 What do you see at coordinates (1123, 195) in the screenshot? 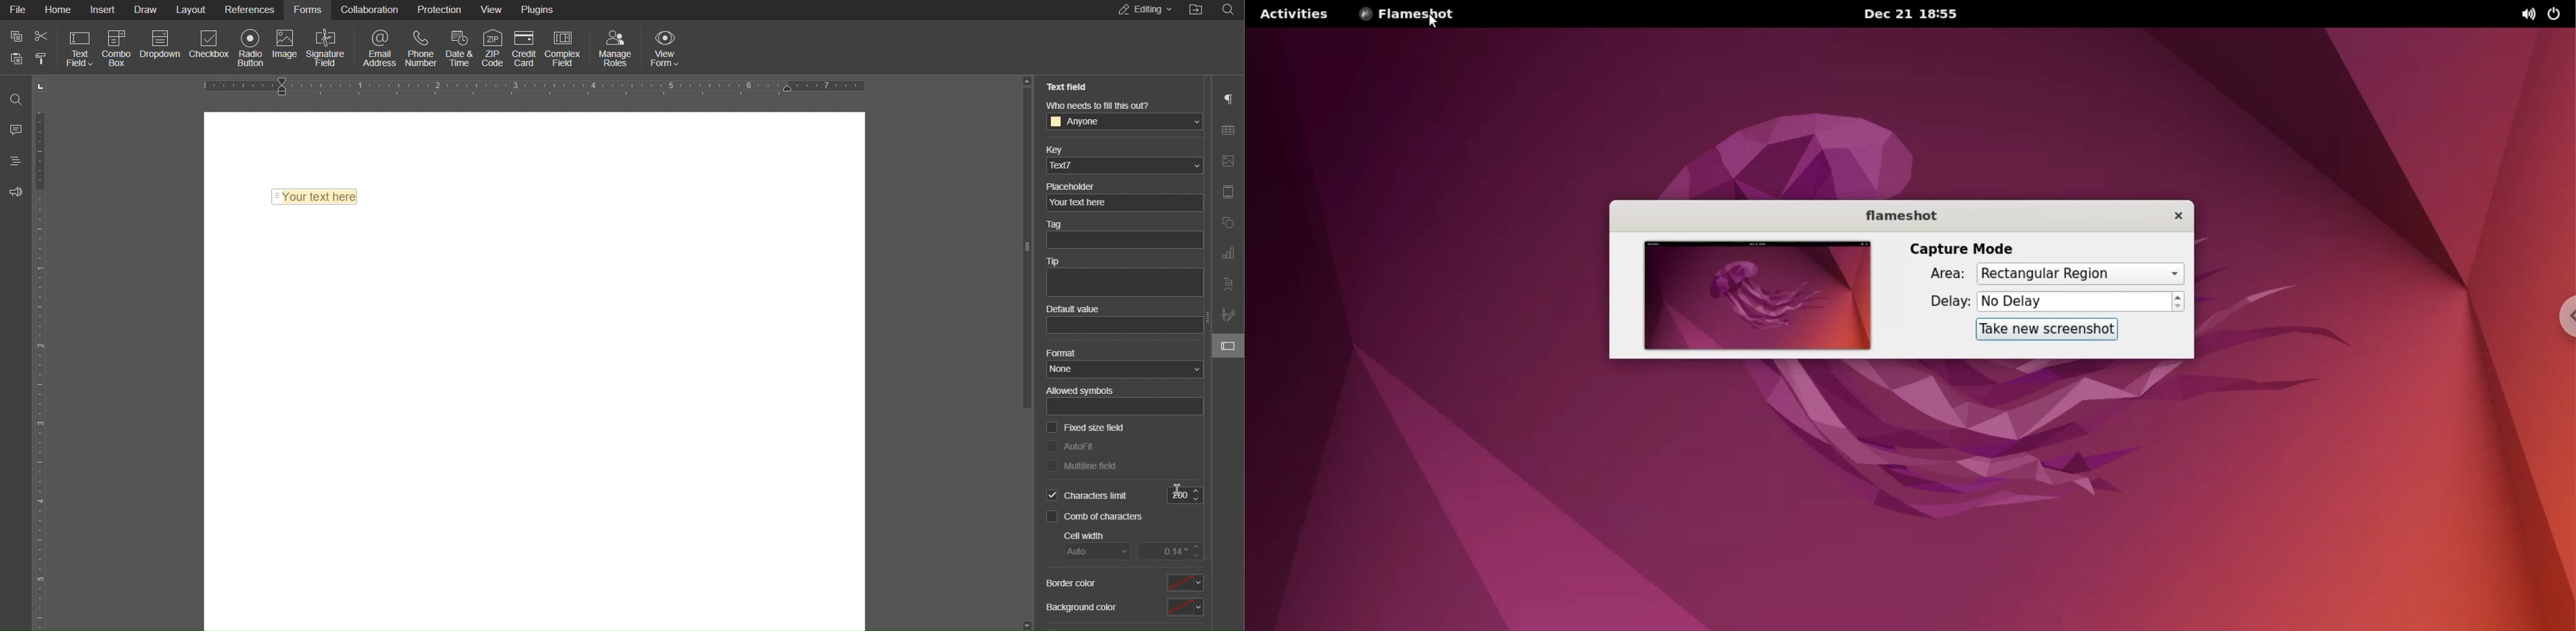
I see `Placeholder` at bounding box center [1123, 195].